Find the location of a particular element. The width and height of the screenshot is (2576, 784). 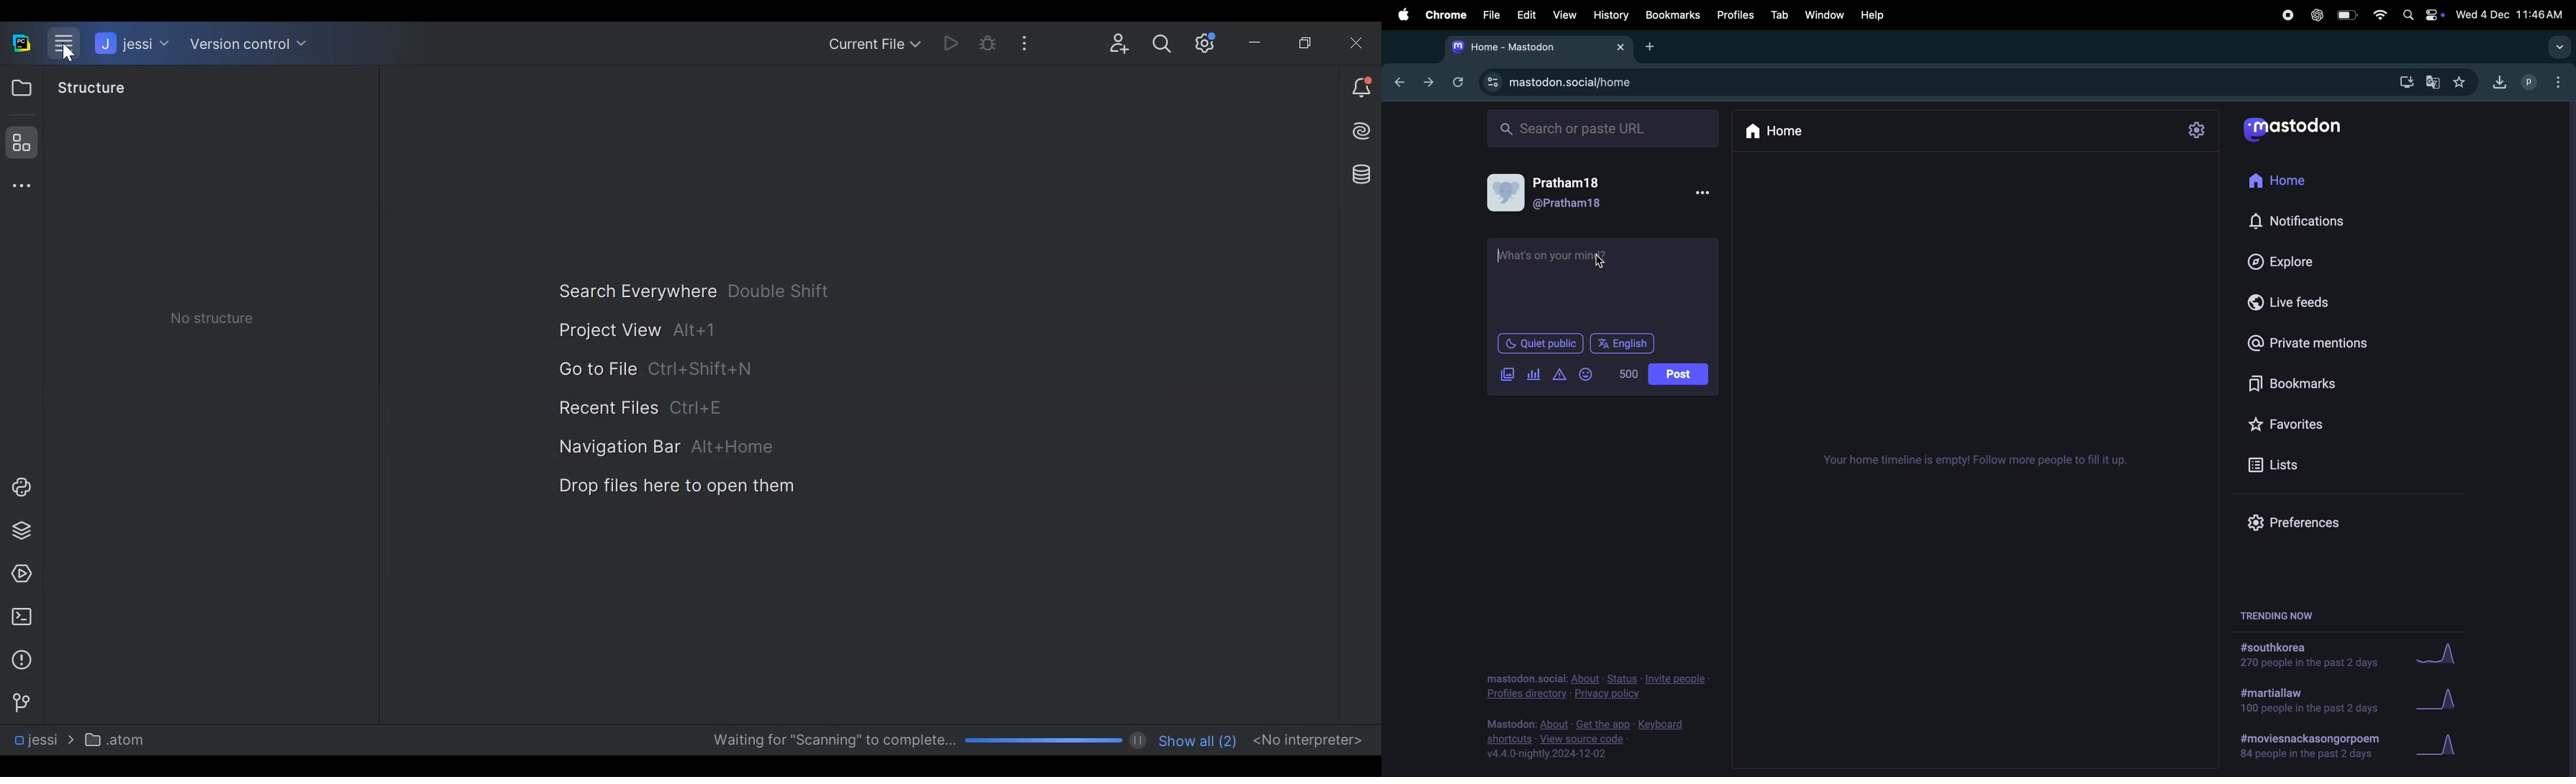

minimize is located at coordinates (1257, 42).